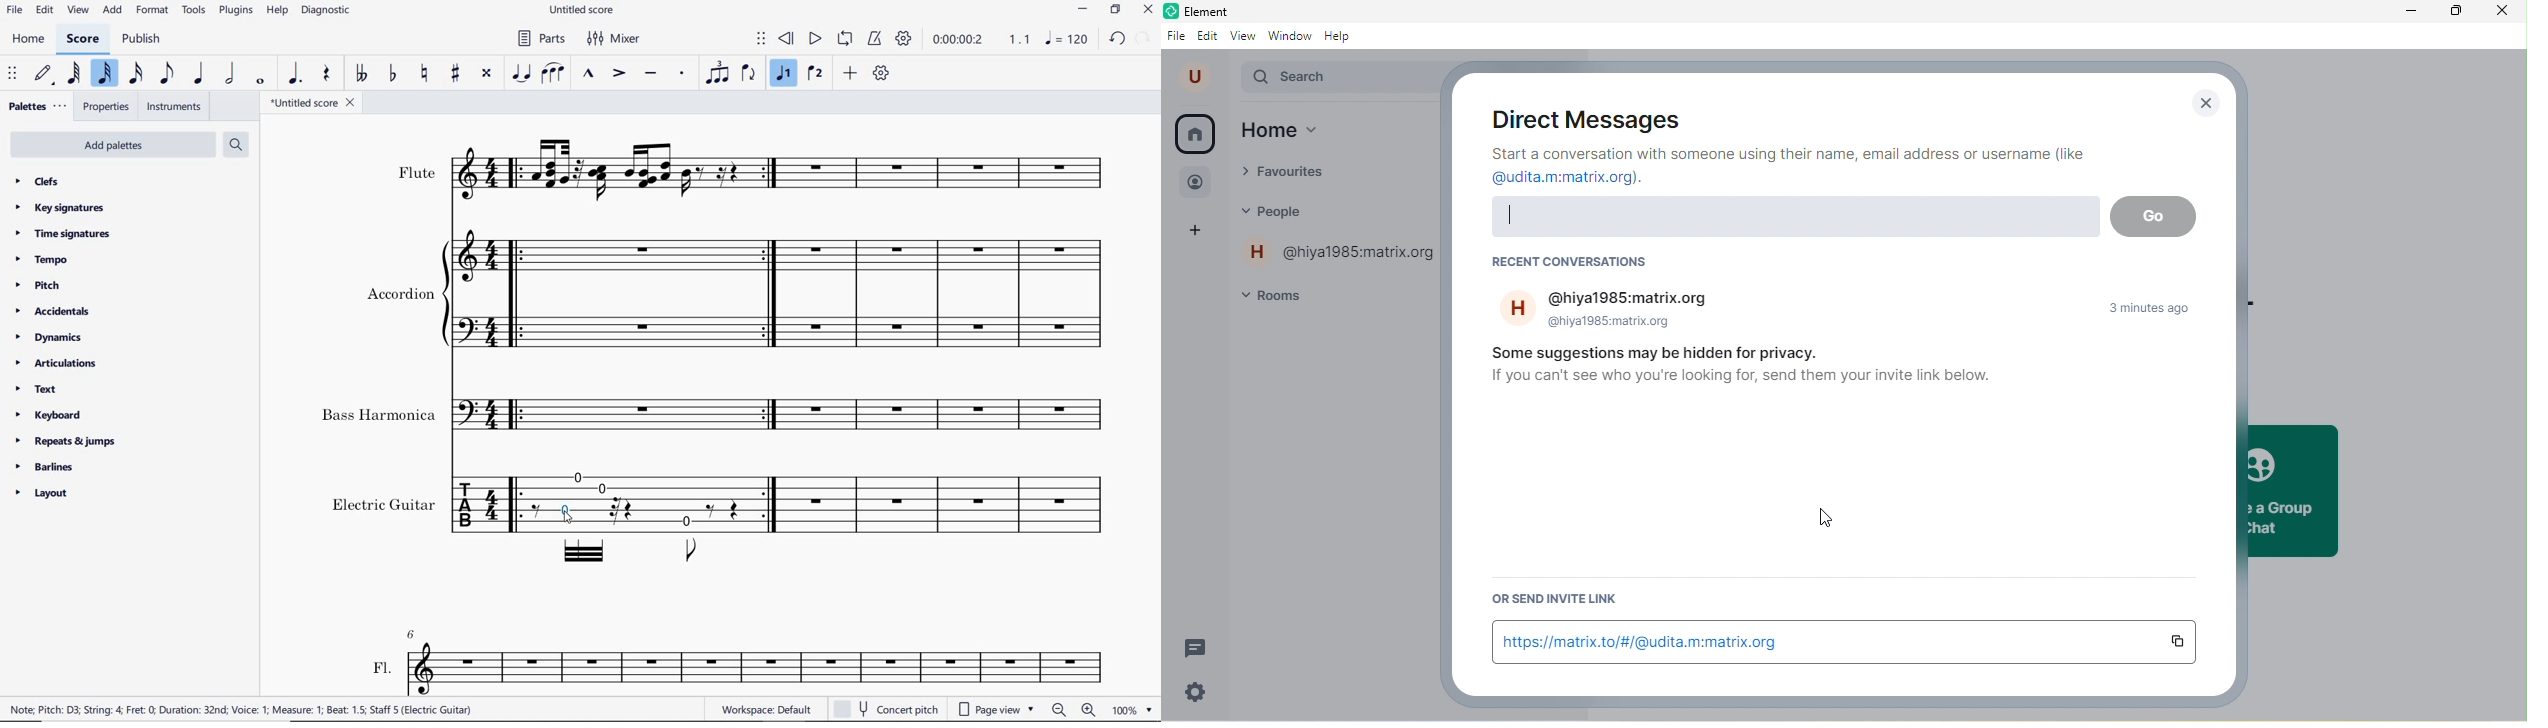 The height and width of the screenshot is (728, 2548). Describe the element at coordinates (2206, 103) in the screenshot. I see `close` at that location.